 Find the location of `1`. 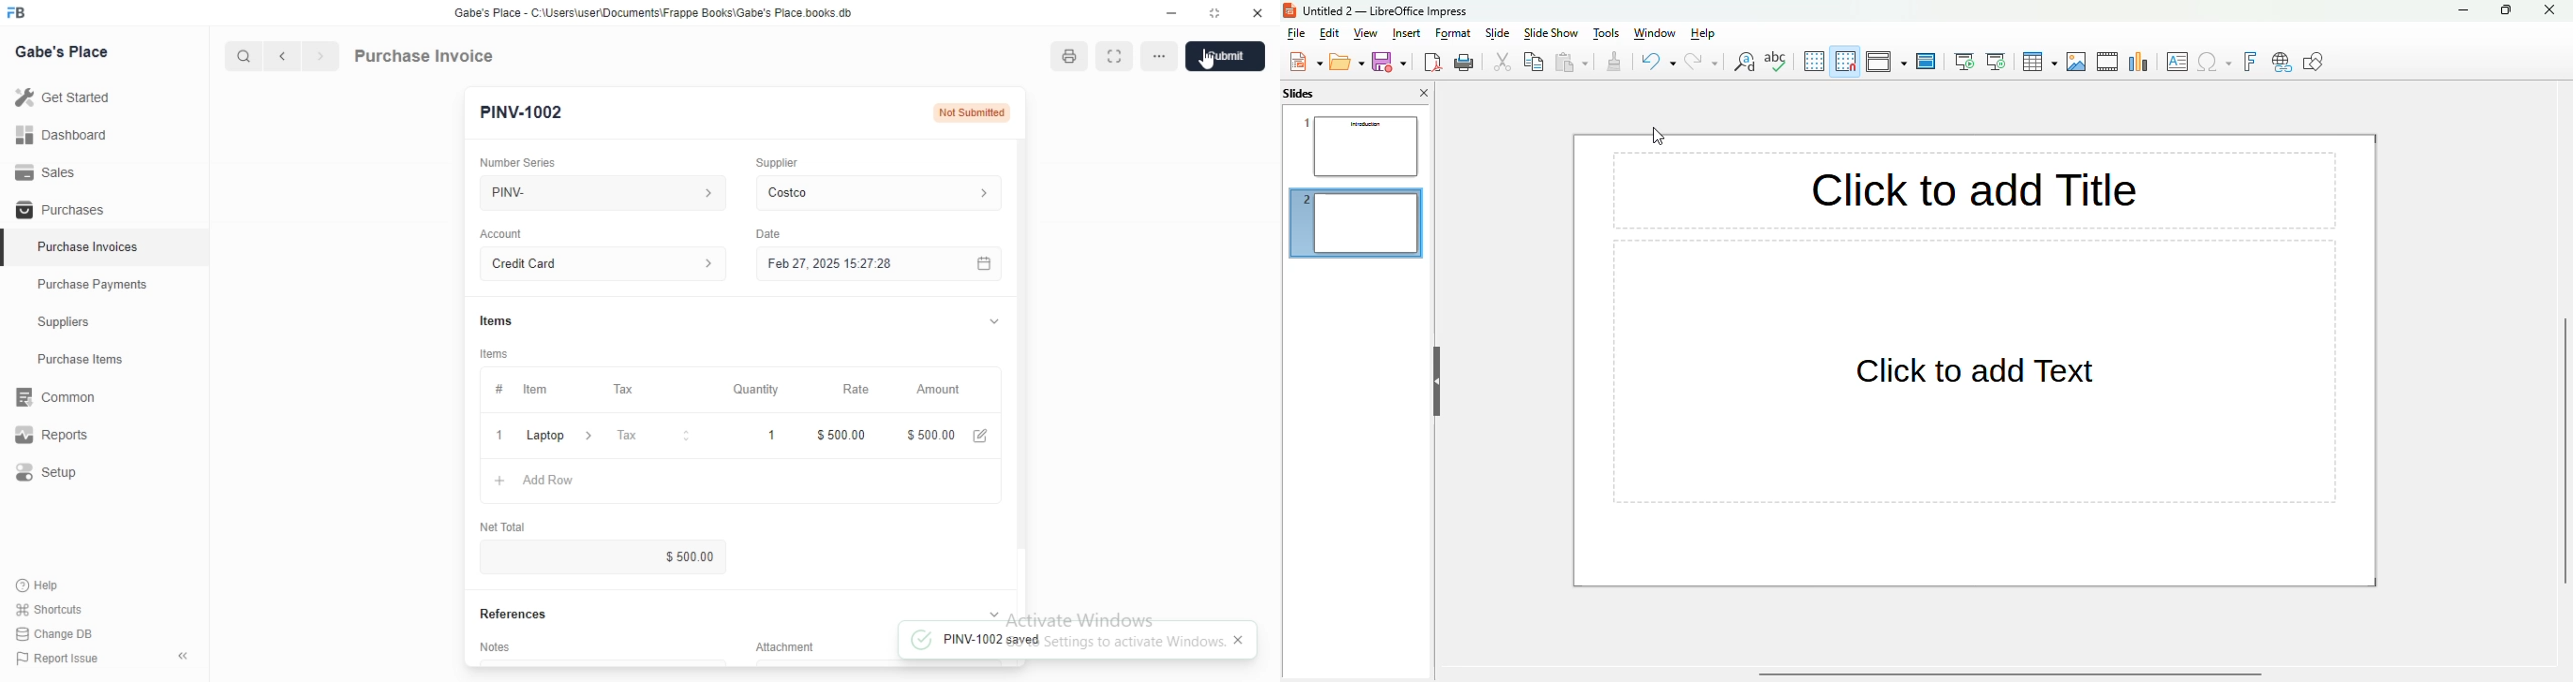

1 is located at coordinates (752, 435).